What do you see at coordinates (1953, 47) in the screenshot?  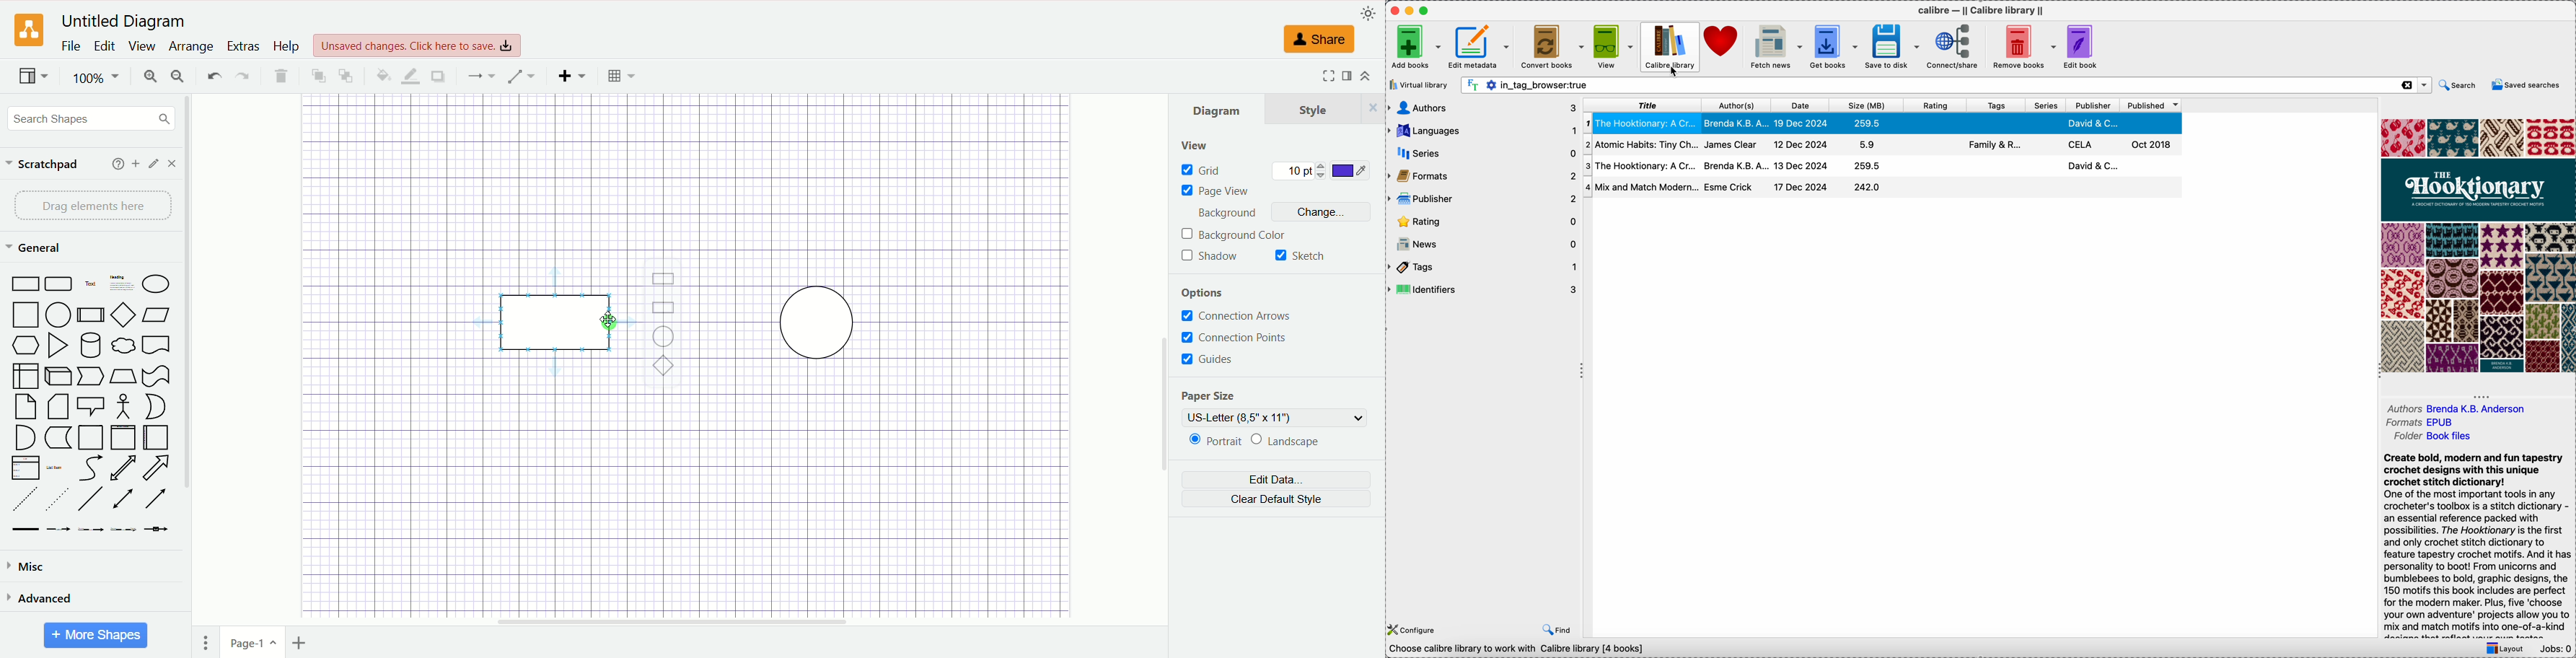 I see `connect/share` at bounding box center [1953, 47].